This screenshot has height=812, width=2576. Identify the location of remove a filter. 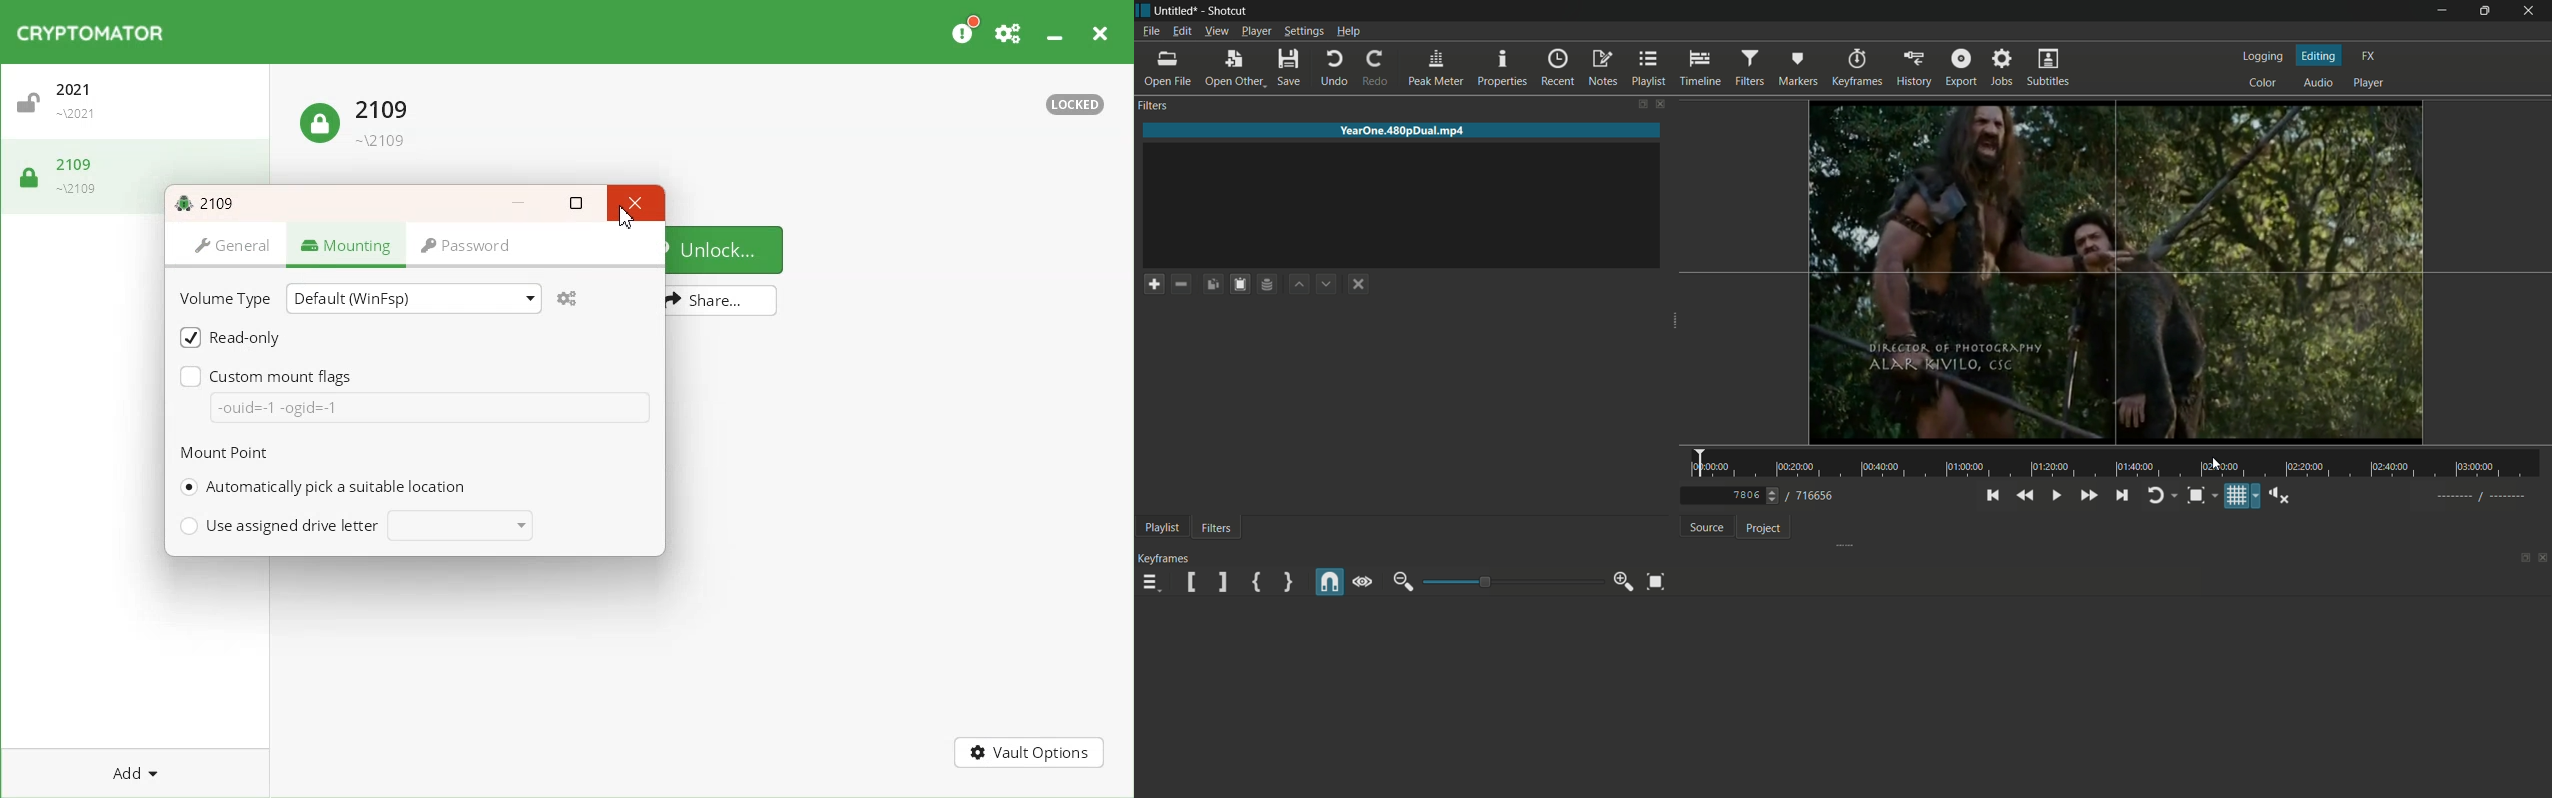
(1181, 283).